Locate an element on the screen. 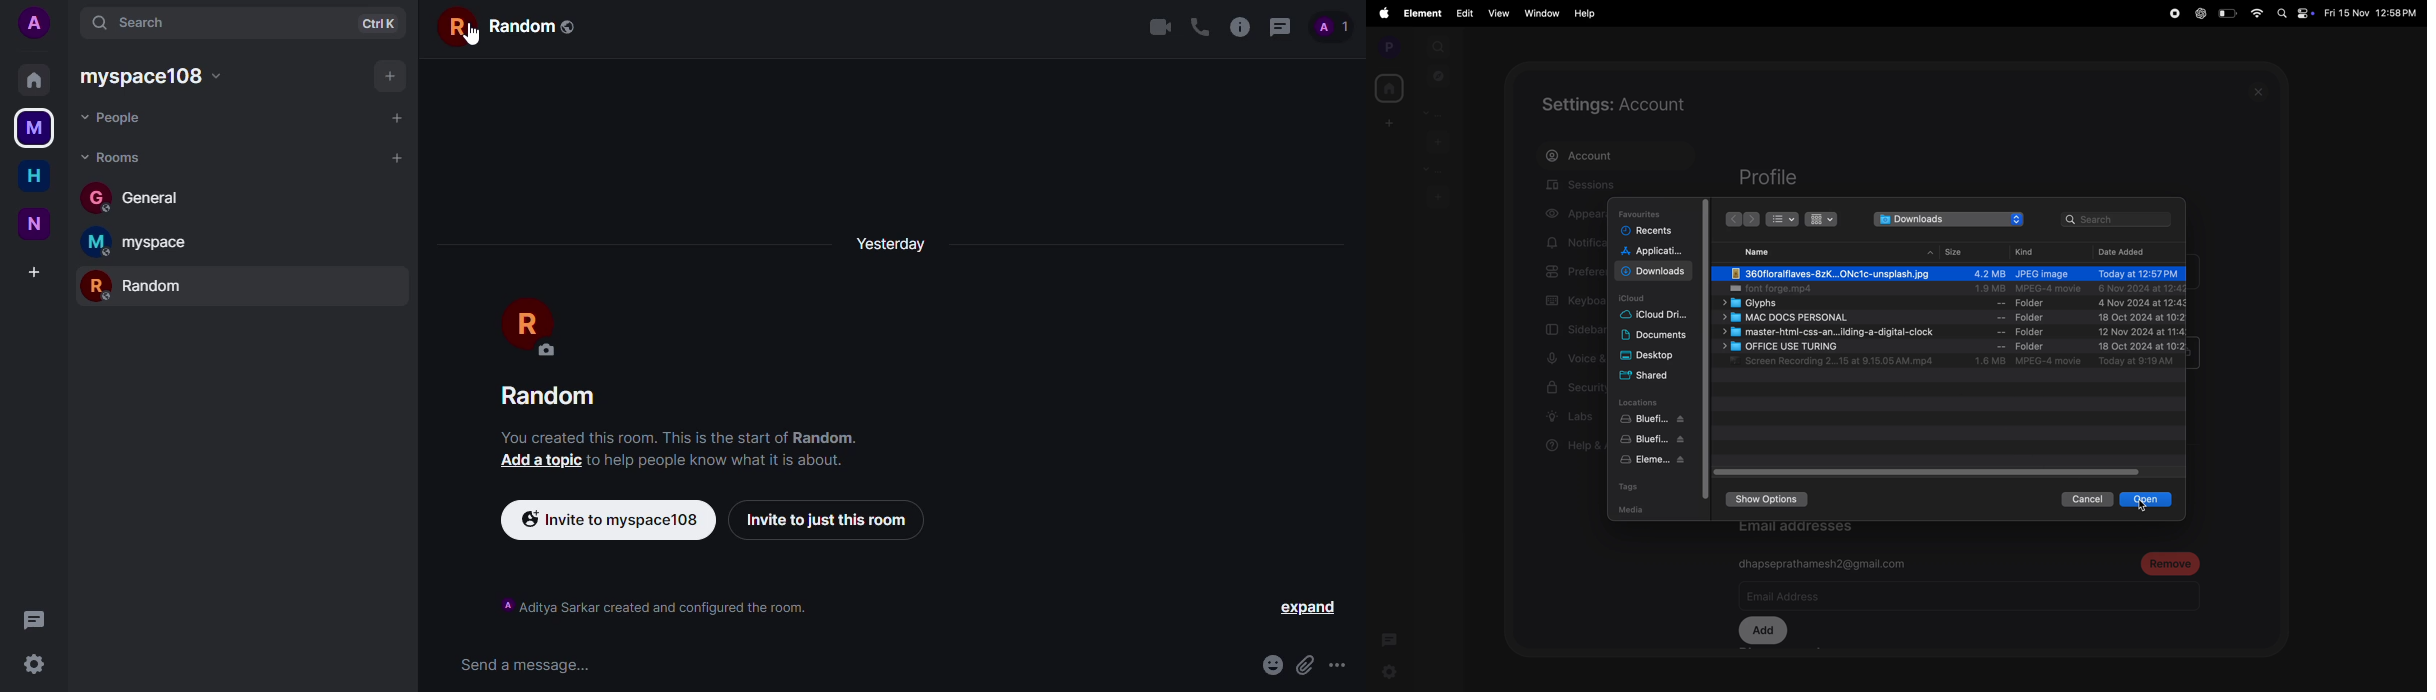 The image size is (2436, 700). applications is located at coordinates (1654, 253).